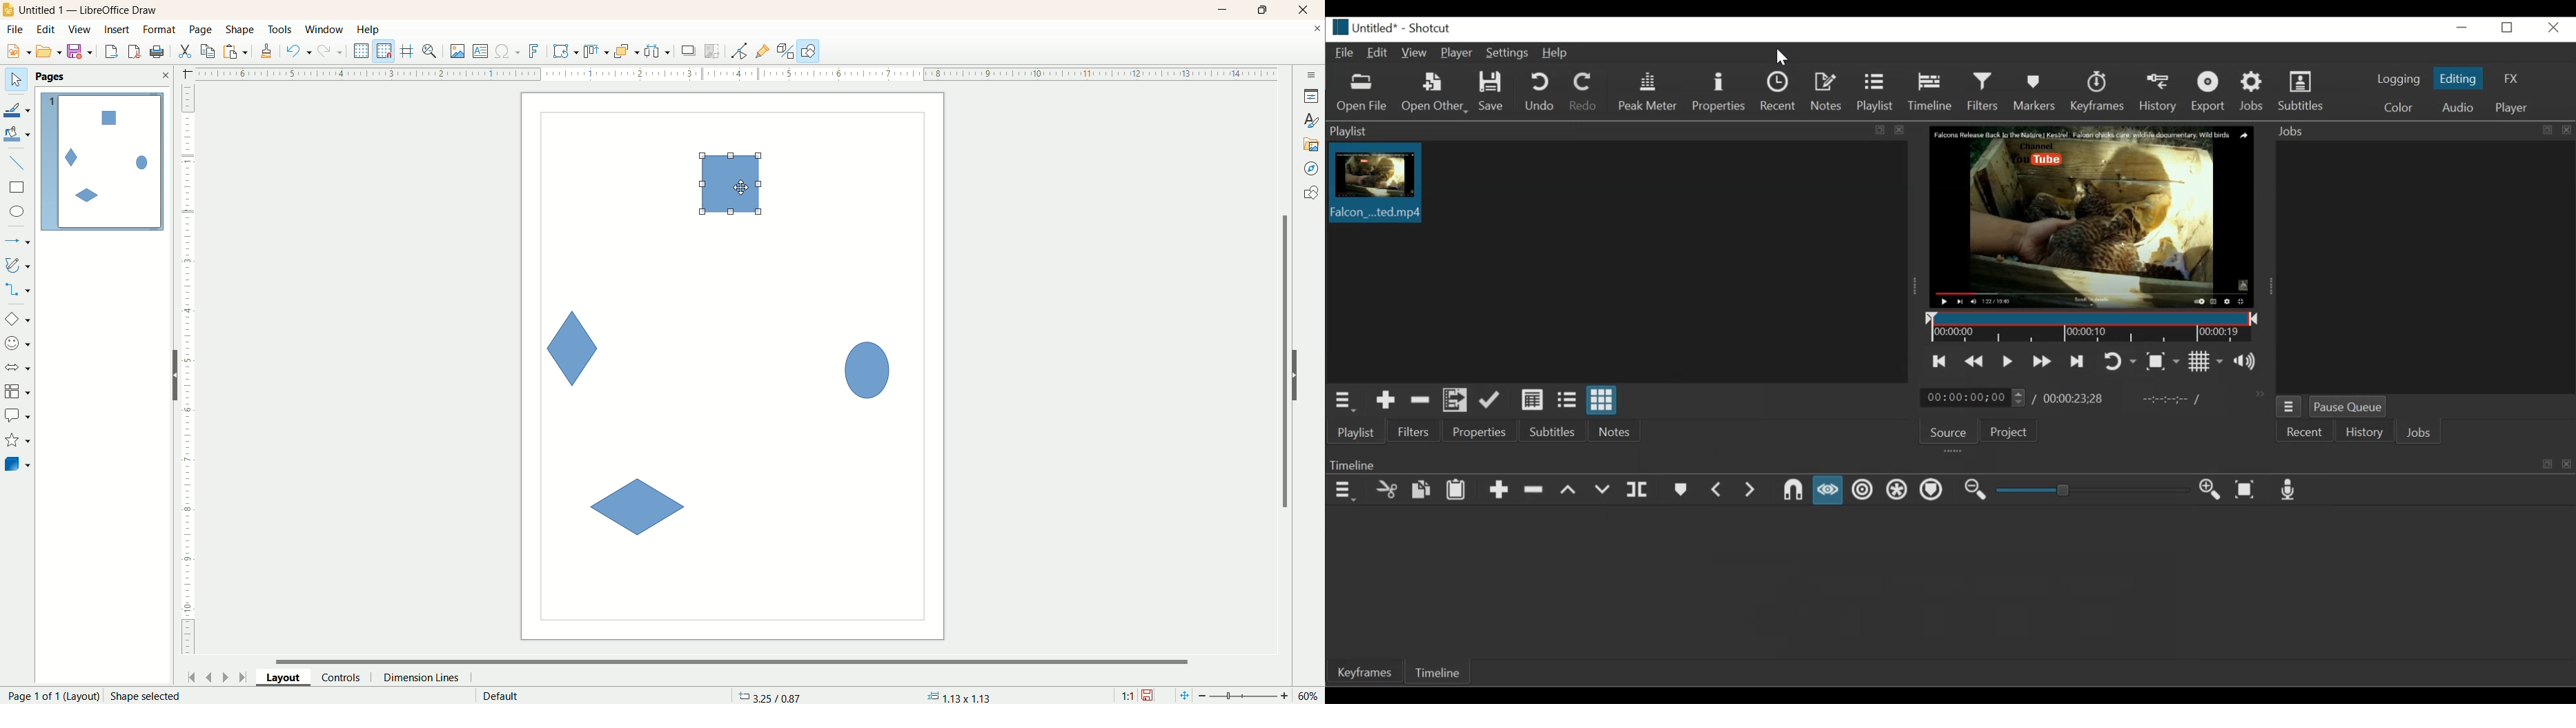 This screenshot has height=728, width=2576. I want to click on Ripple all tracks, so click(1897, 490).